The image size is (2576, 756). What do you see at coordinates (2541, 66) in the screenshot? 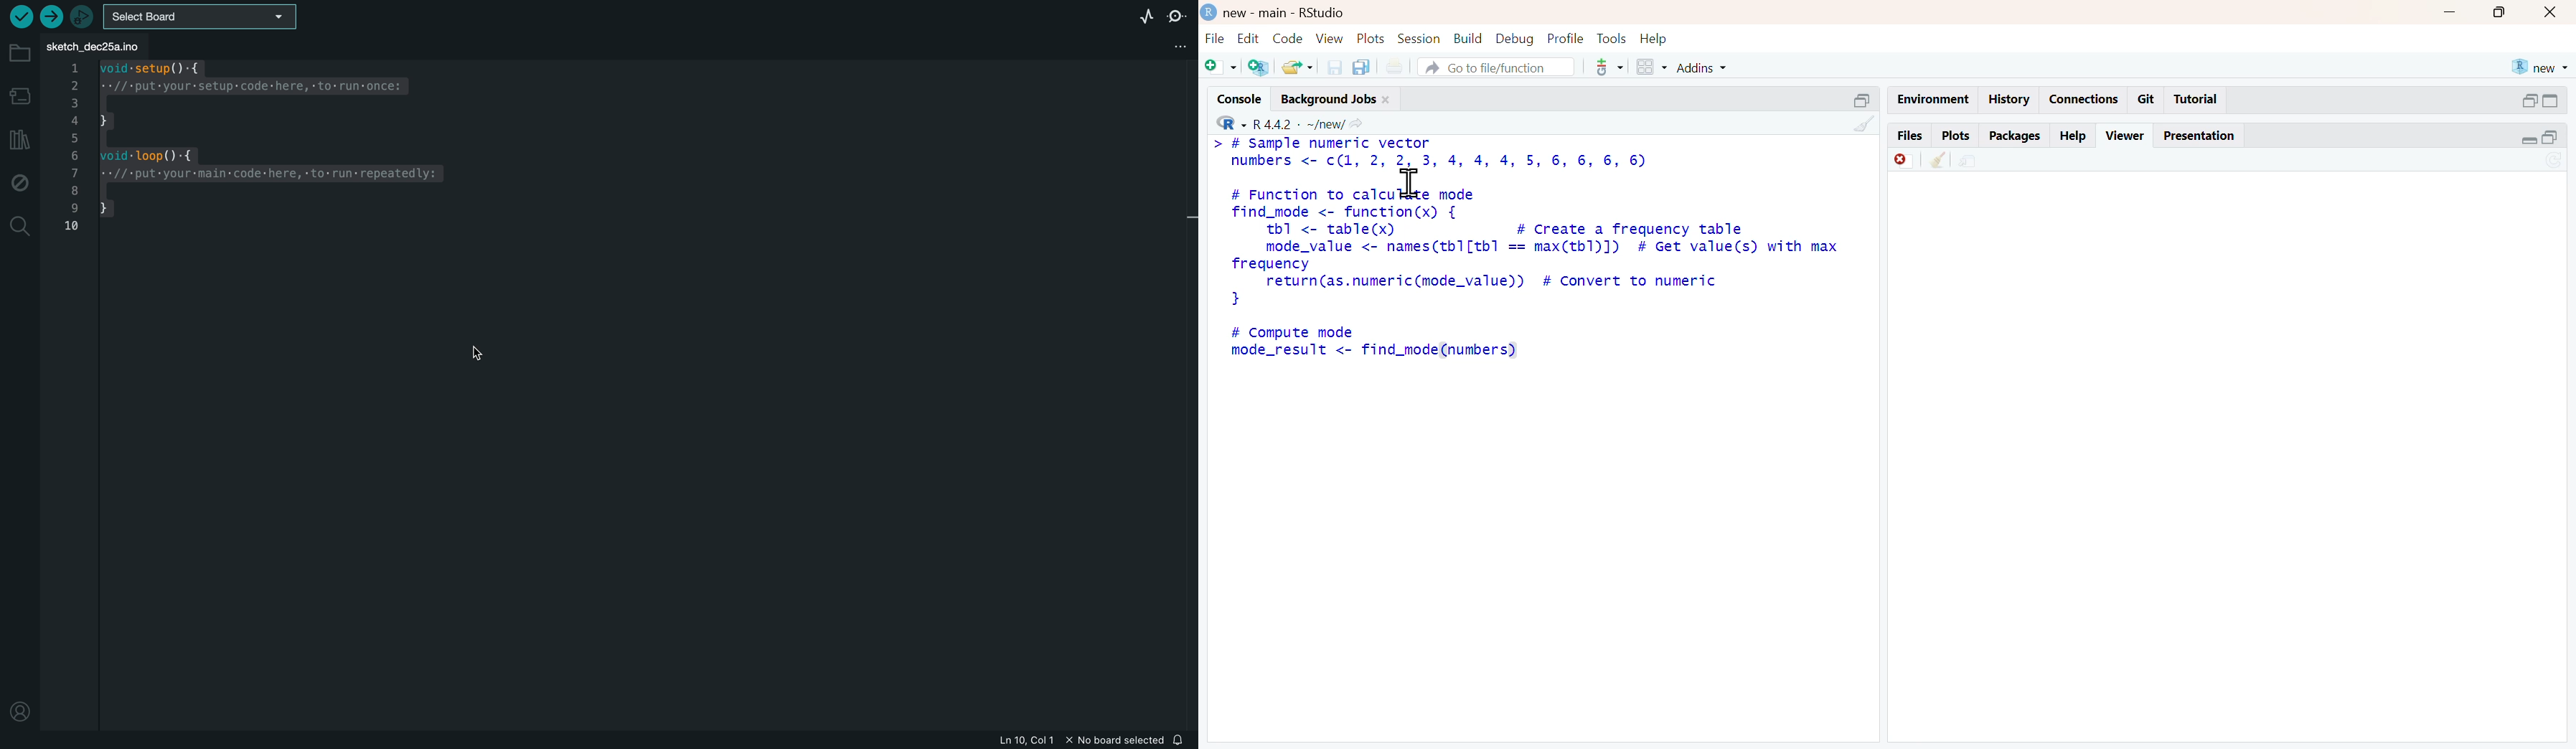
I see `new` at bounding box center [2541, 66].